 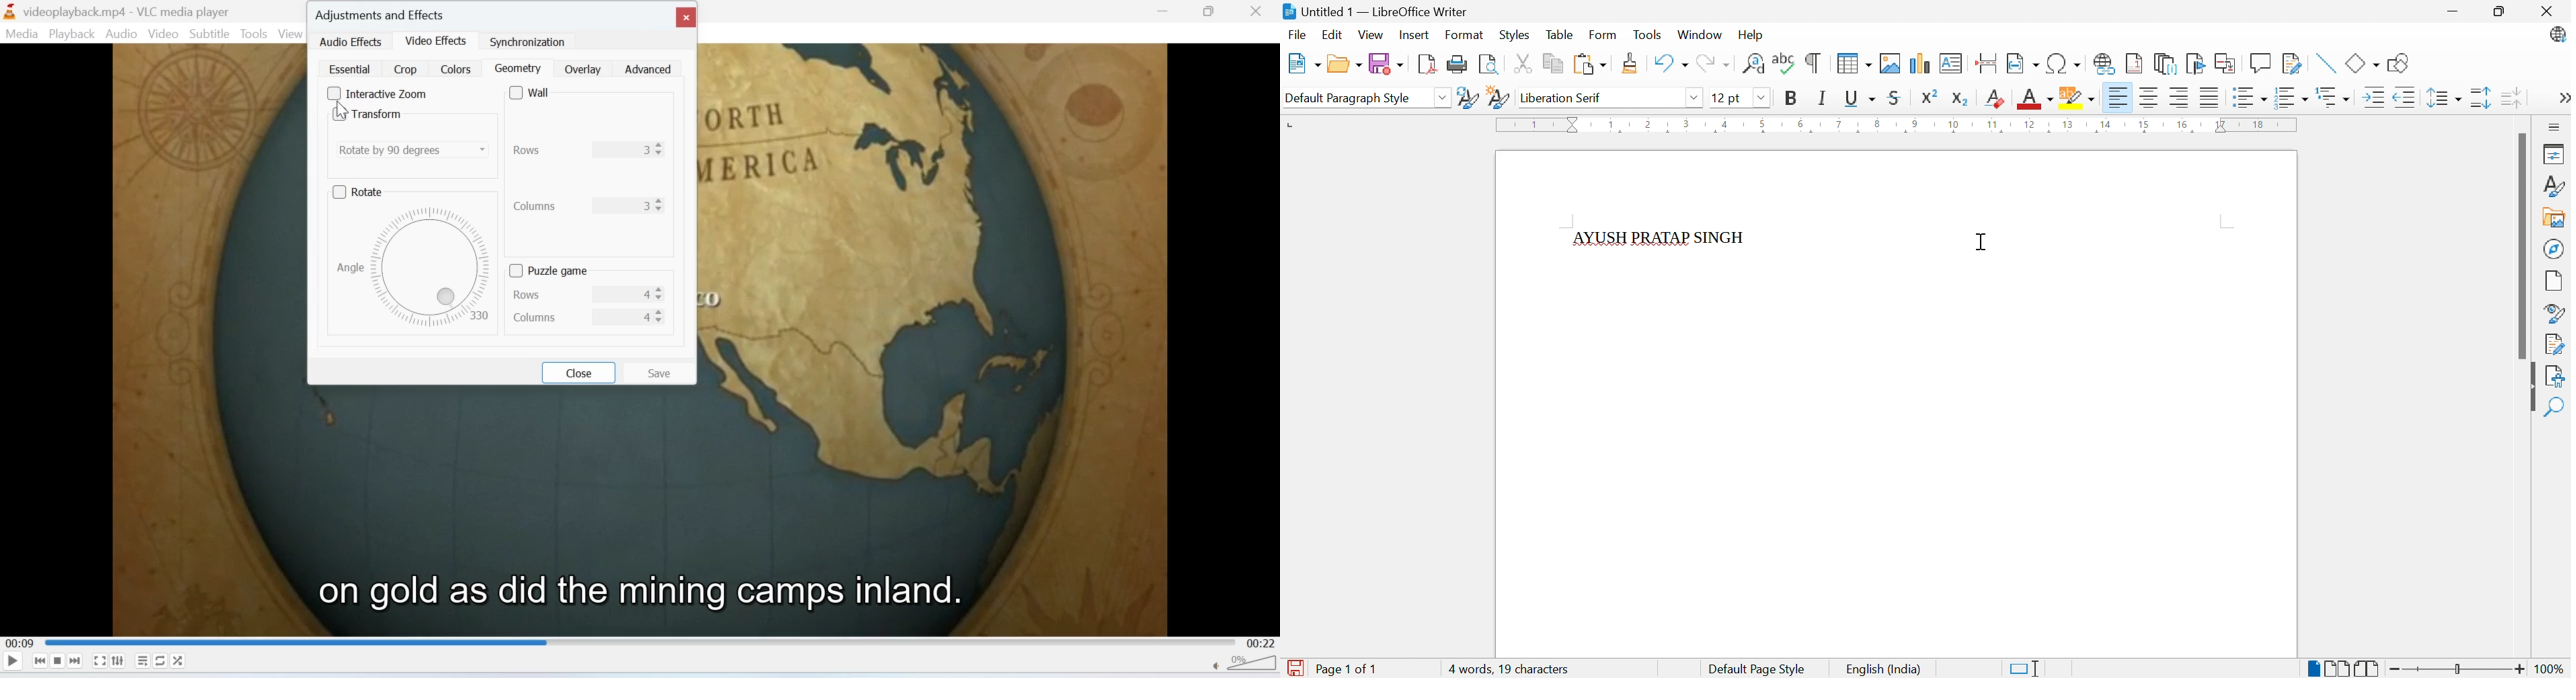 What do you see at coordinates (2520, 668) in the screenshot?
I see `Zoom In` at bounding box center [2520, 668].